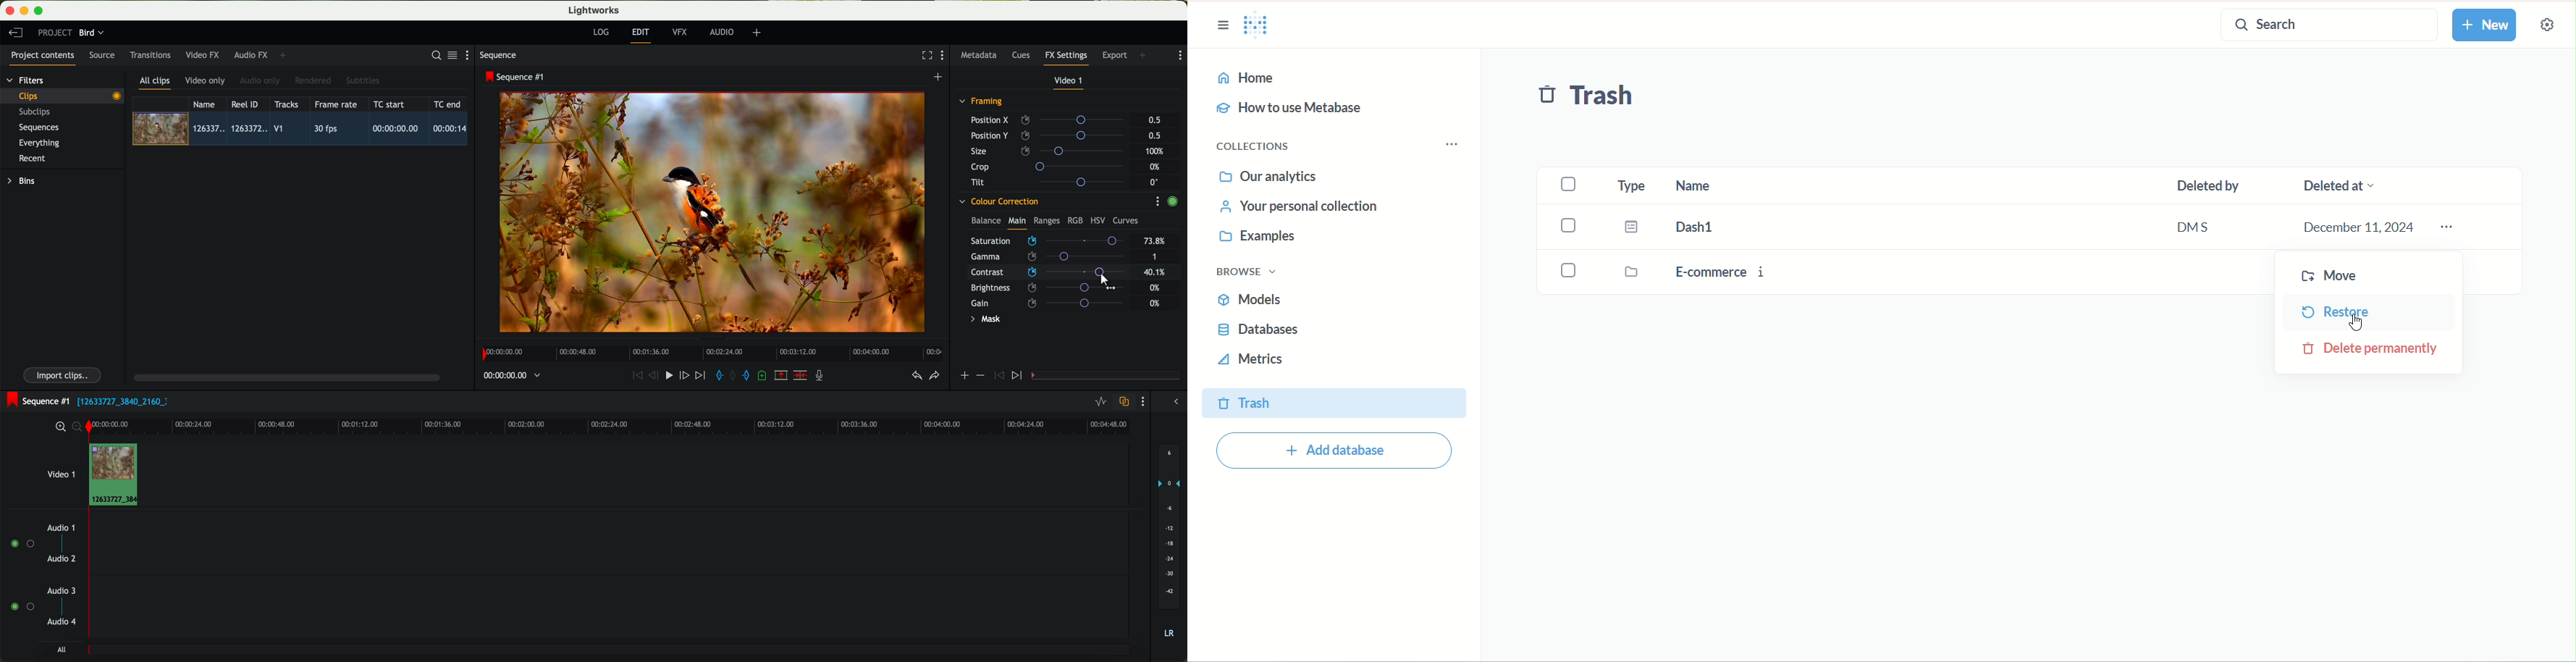 The height and width of the screenshot is (672, 2576). What do you see at coordinates (595, 10) in the screenshot?
I see `Lightworks` at bounding box center [595, 10].